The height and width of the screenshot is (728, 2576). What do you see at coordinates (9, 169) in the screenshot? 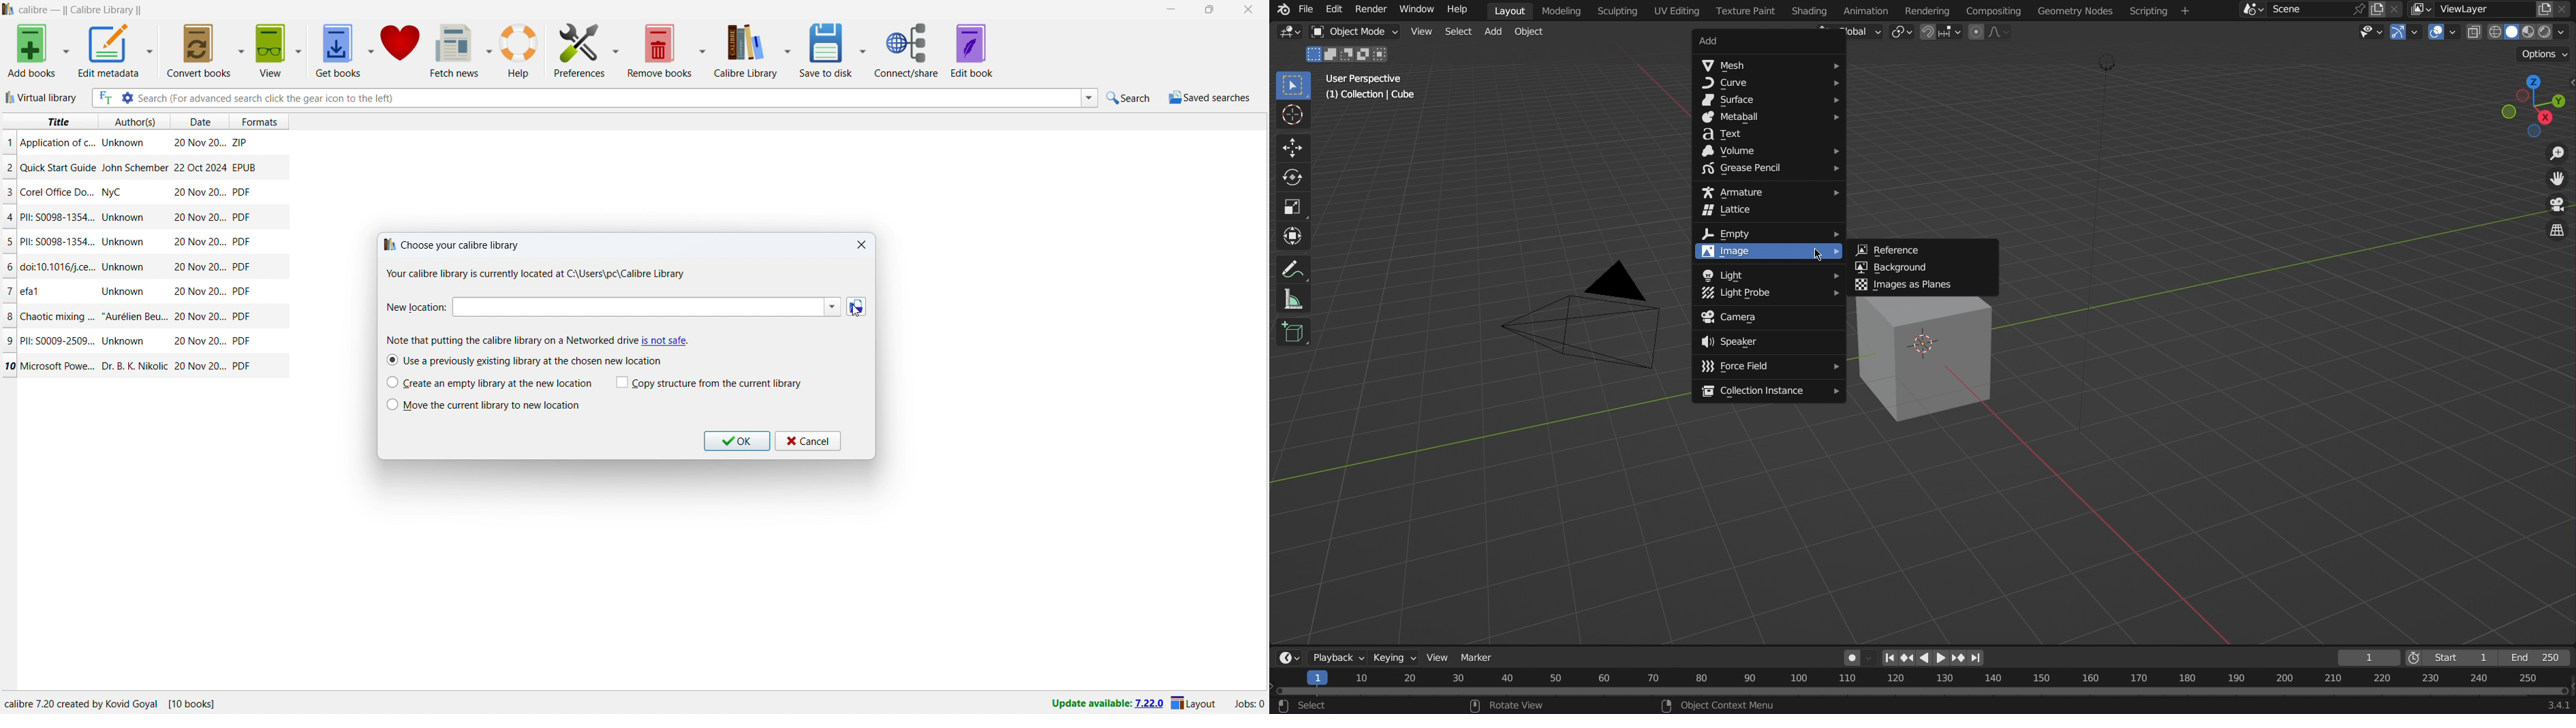
I see `2` at bounding box center [9, 169].